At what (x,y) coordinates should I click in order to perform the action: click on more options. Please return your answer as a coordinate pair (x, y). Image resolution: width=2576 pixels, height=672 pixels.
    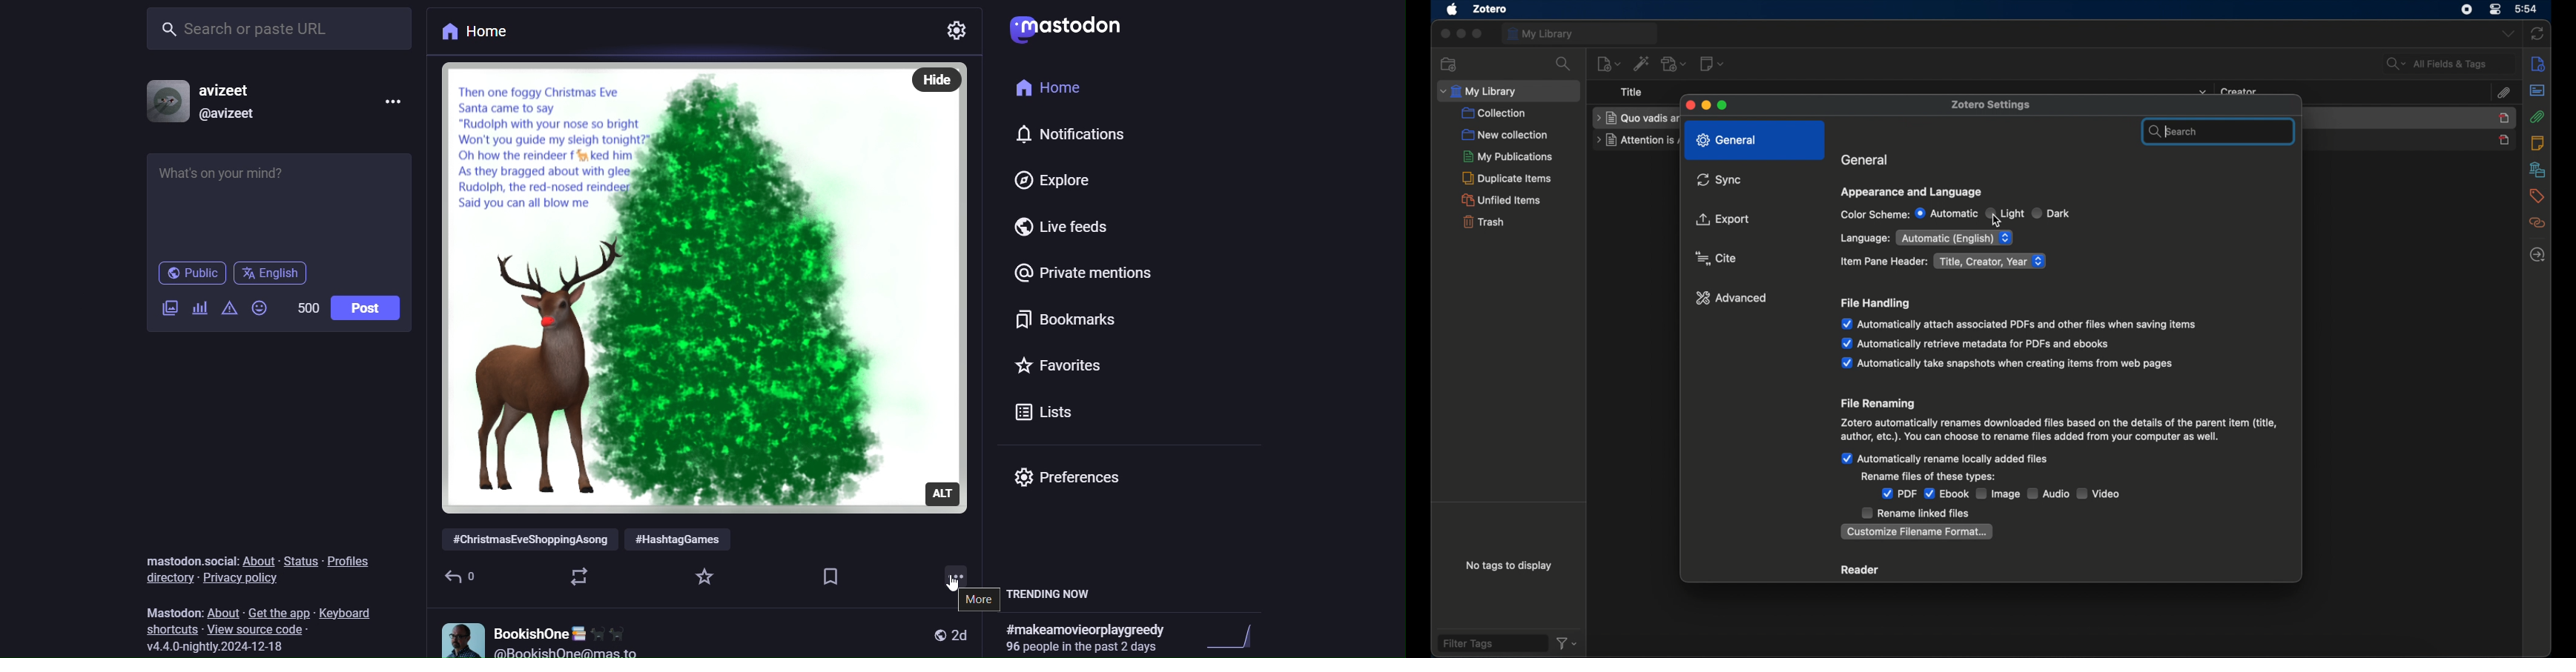
    Looking at the image, I should click on (959, 565).